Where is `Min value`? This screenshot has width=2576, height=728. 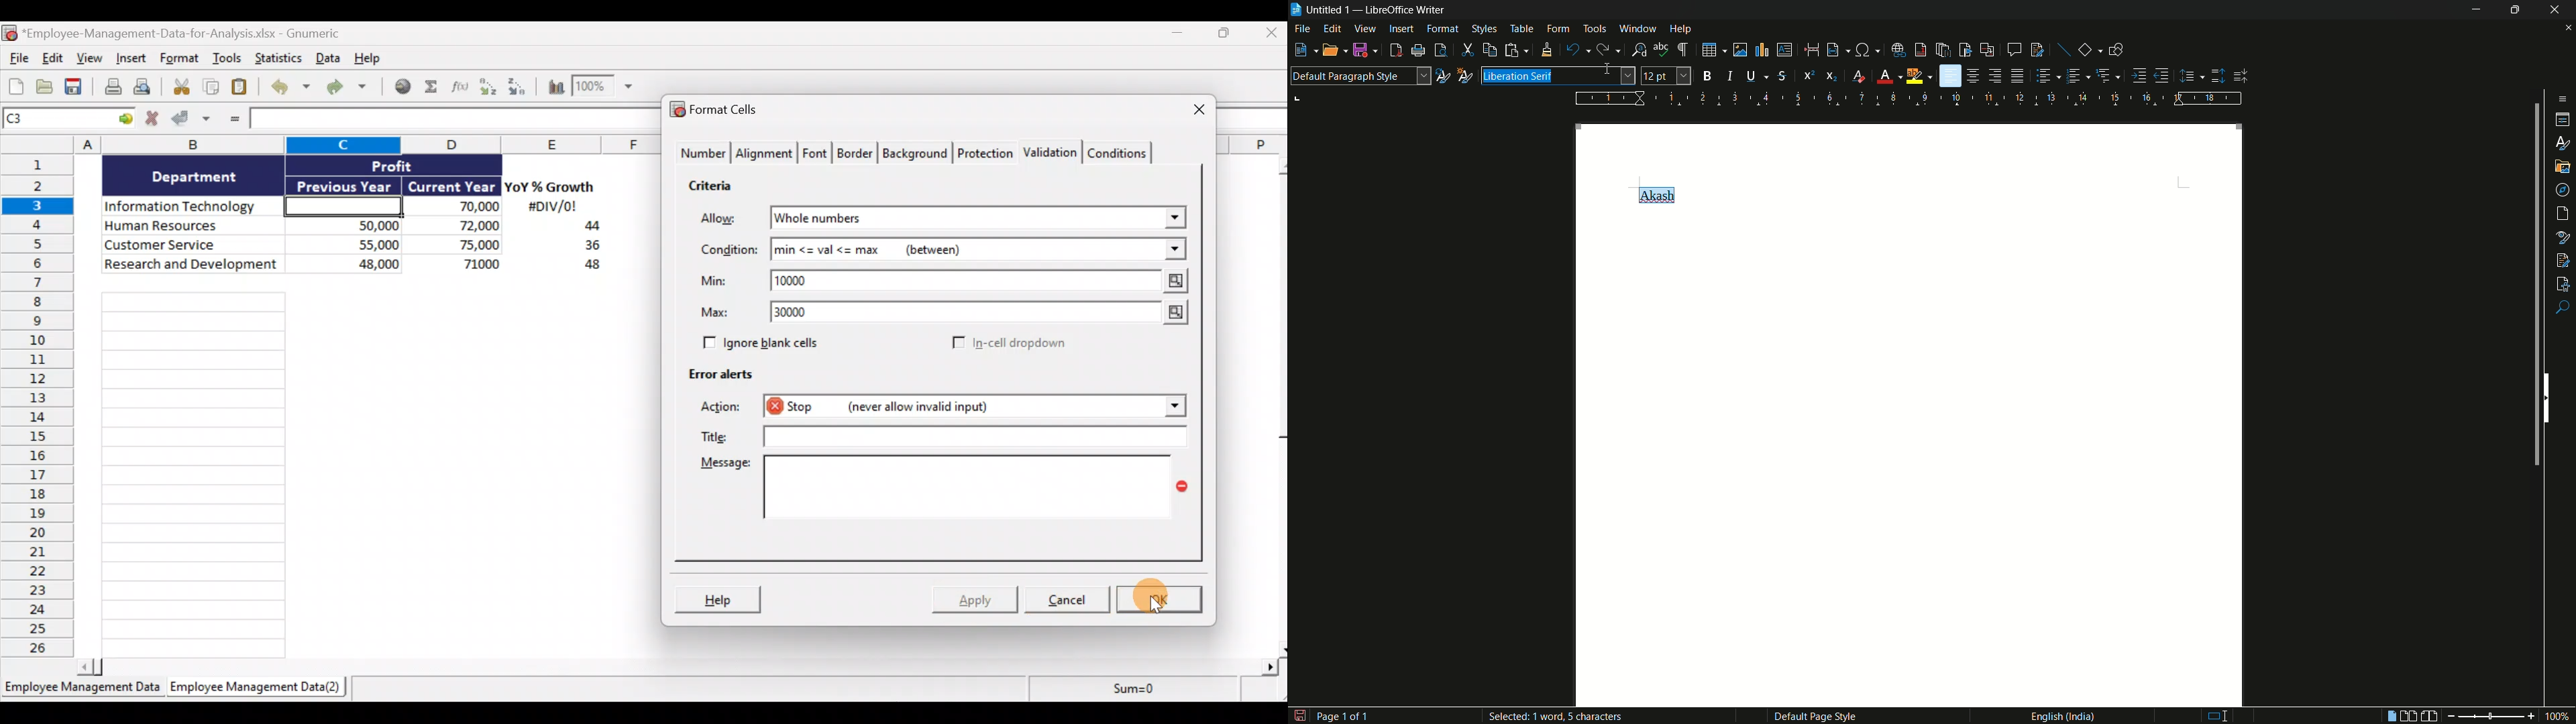
Min value is located at coordinates (1172, 281).